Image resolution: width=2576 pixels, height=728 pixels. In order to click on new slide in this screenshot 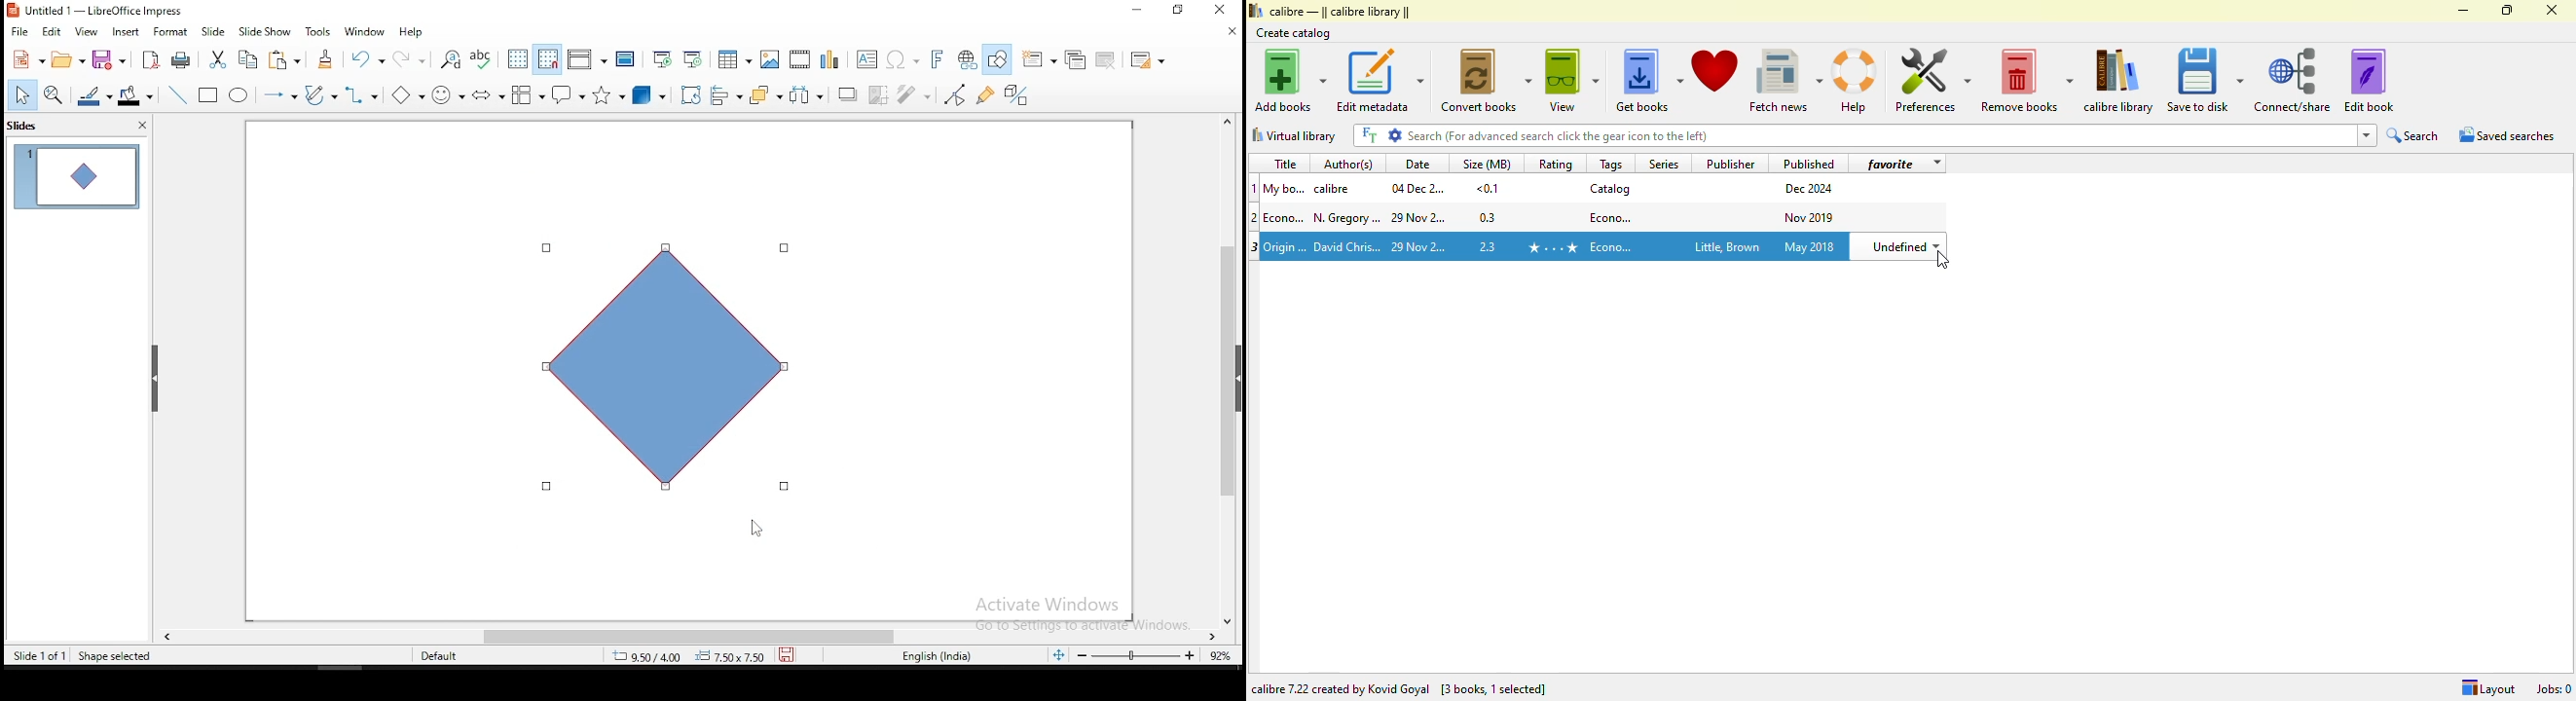, I will do `click(1038, 58)`.